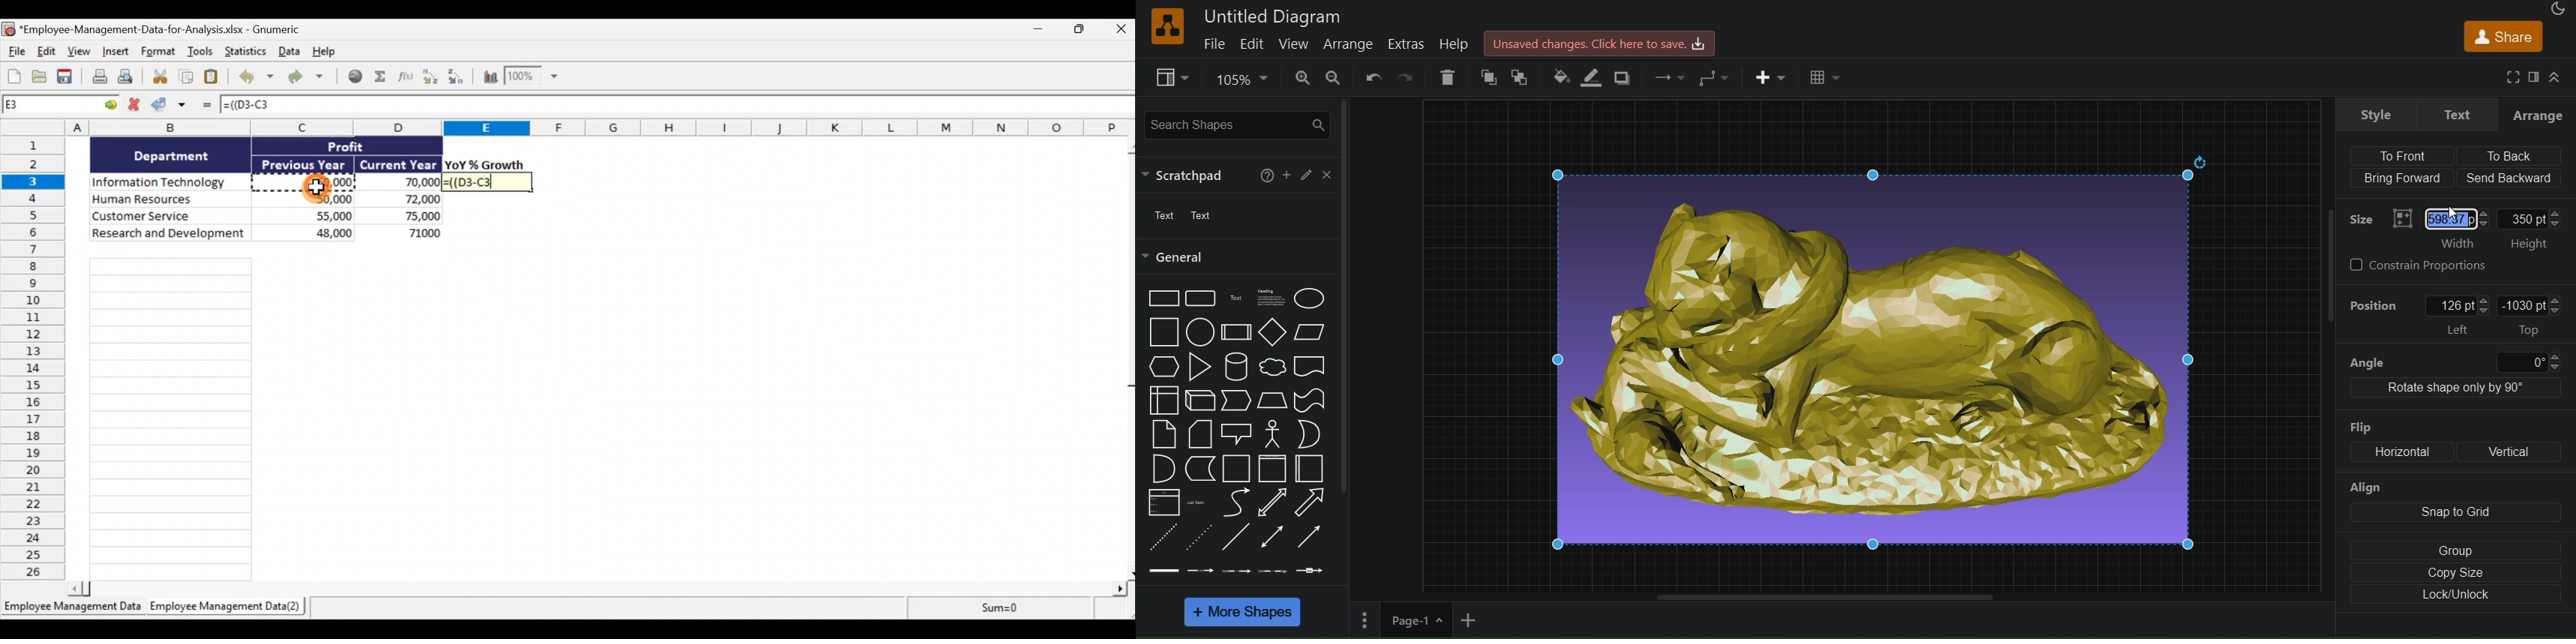  What do you see at coordinates (2512, 156) in the screenshot?
I see `To back (align)` at bounding box center [2512, 156].